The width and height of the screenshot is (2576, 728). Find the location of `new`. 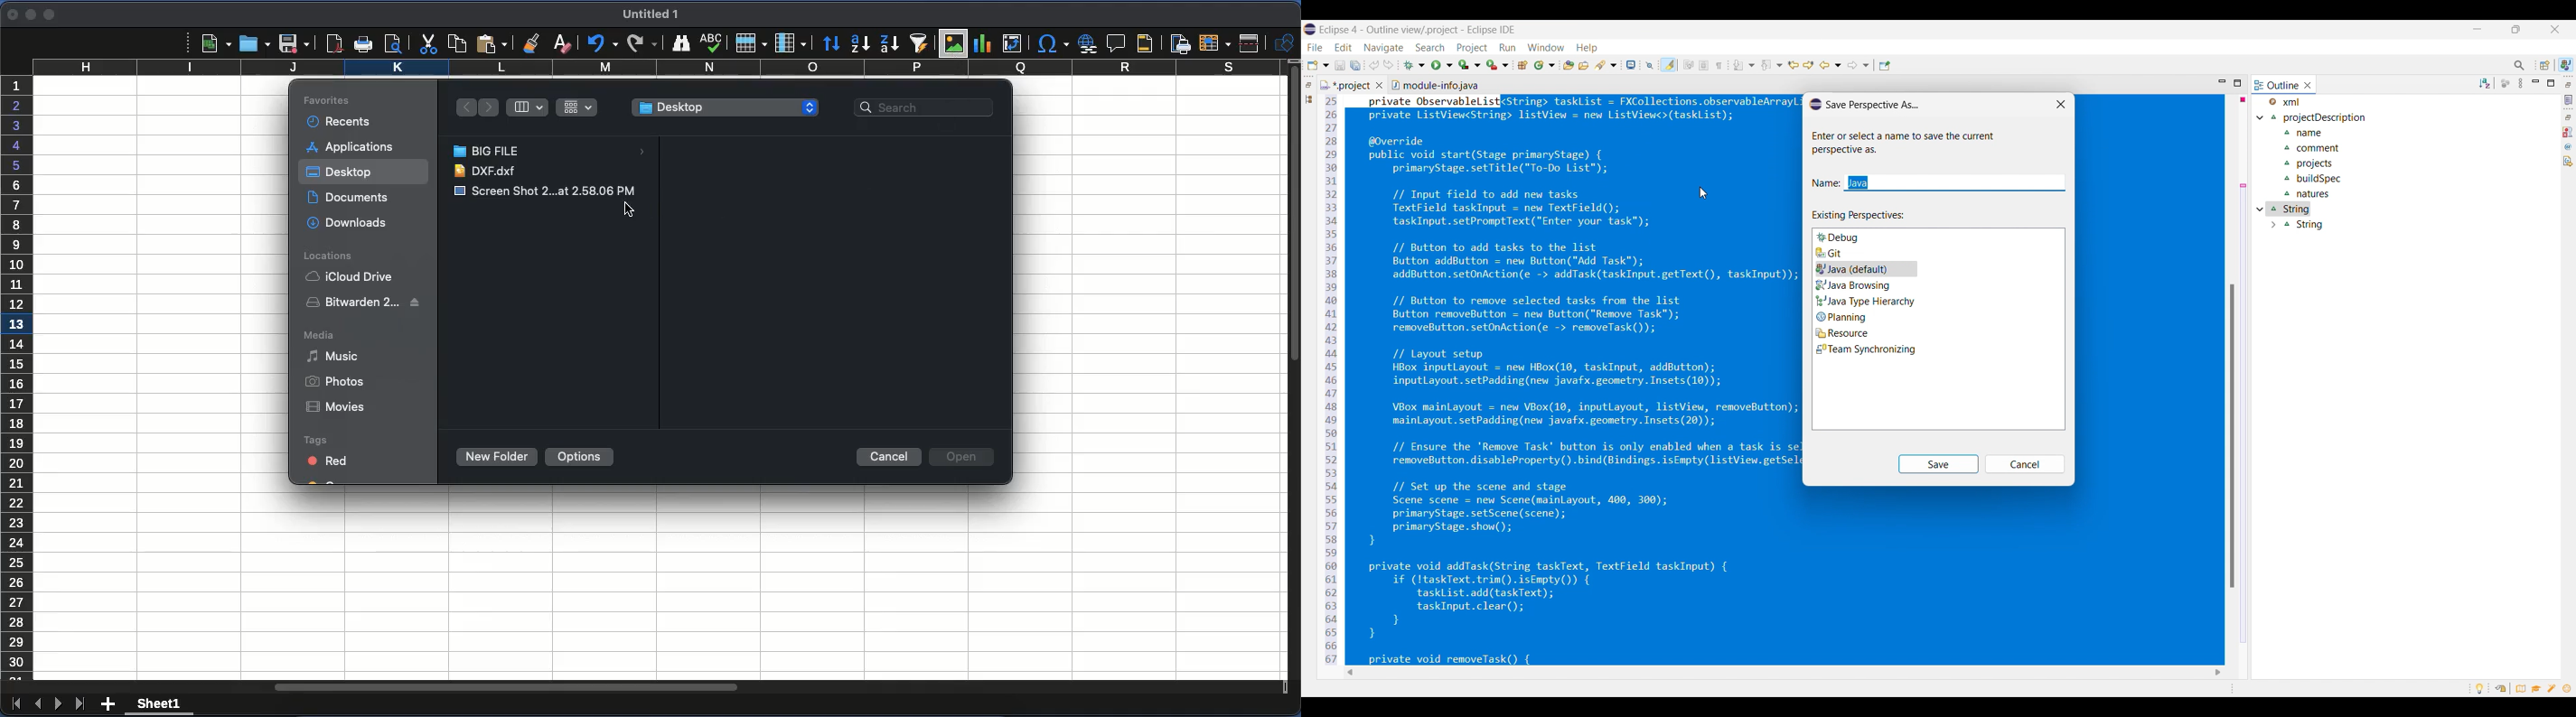

new is located at coordinates (216, 44).